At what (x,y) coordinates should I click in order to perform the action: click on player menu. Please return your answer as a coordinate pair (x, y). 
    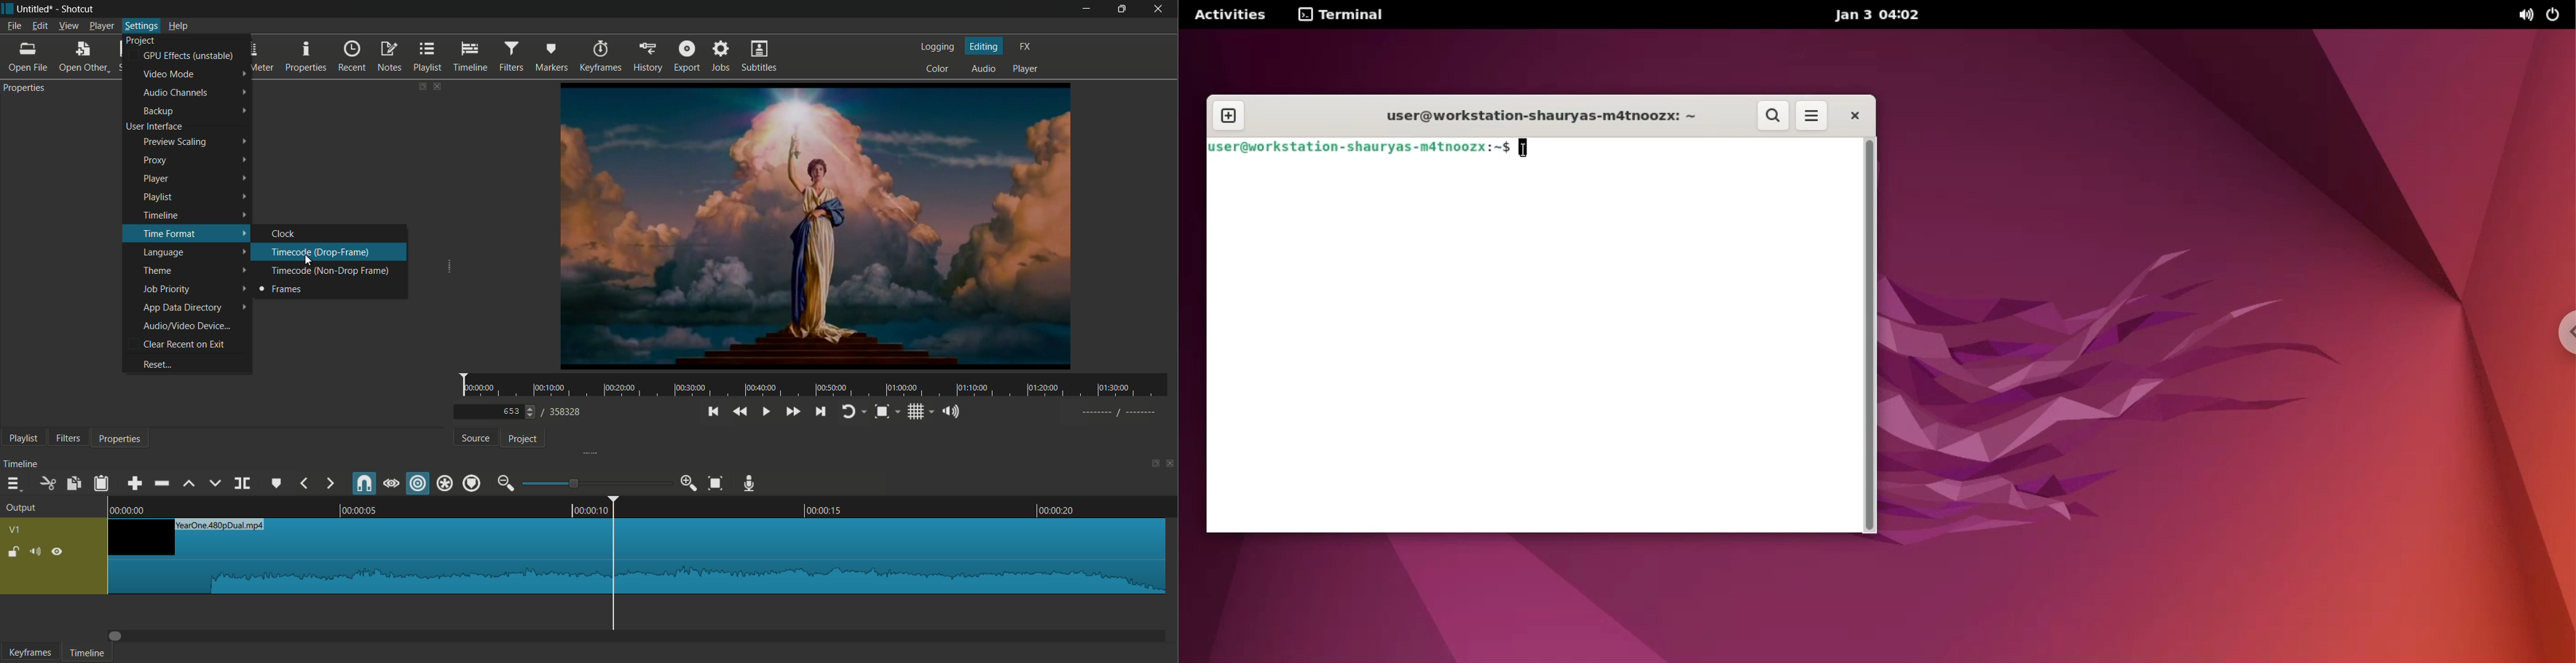
    Looking at the image, I should click on (102, 26).